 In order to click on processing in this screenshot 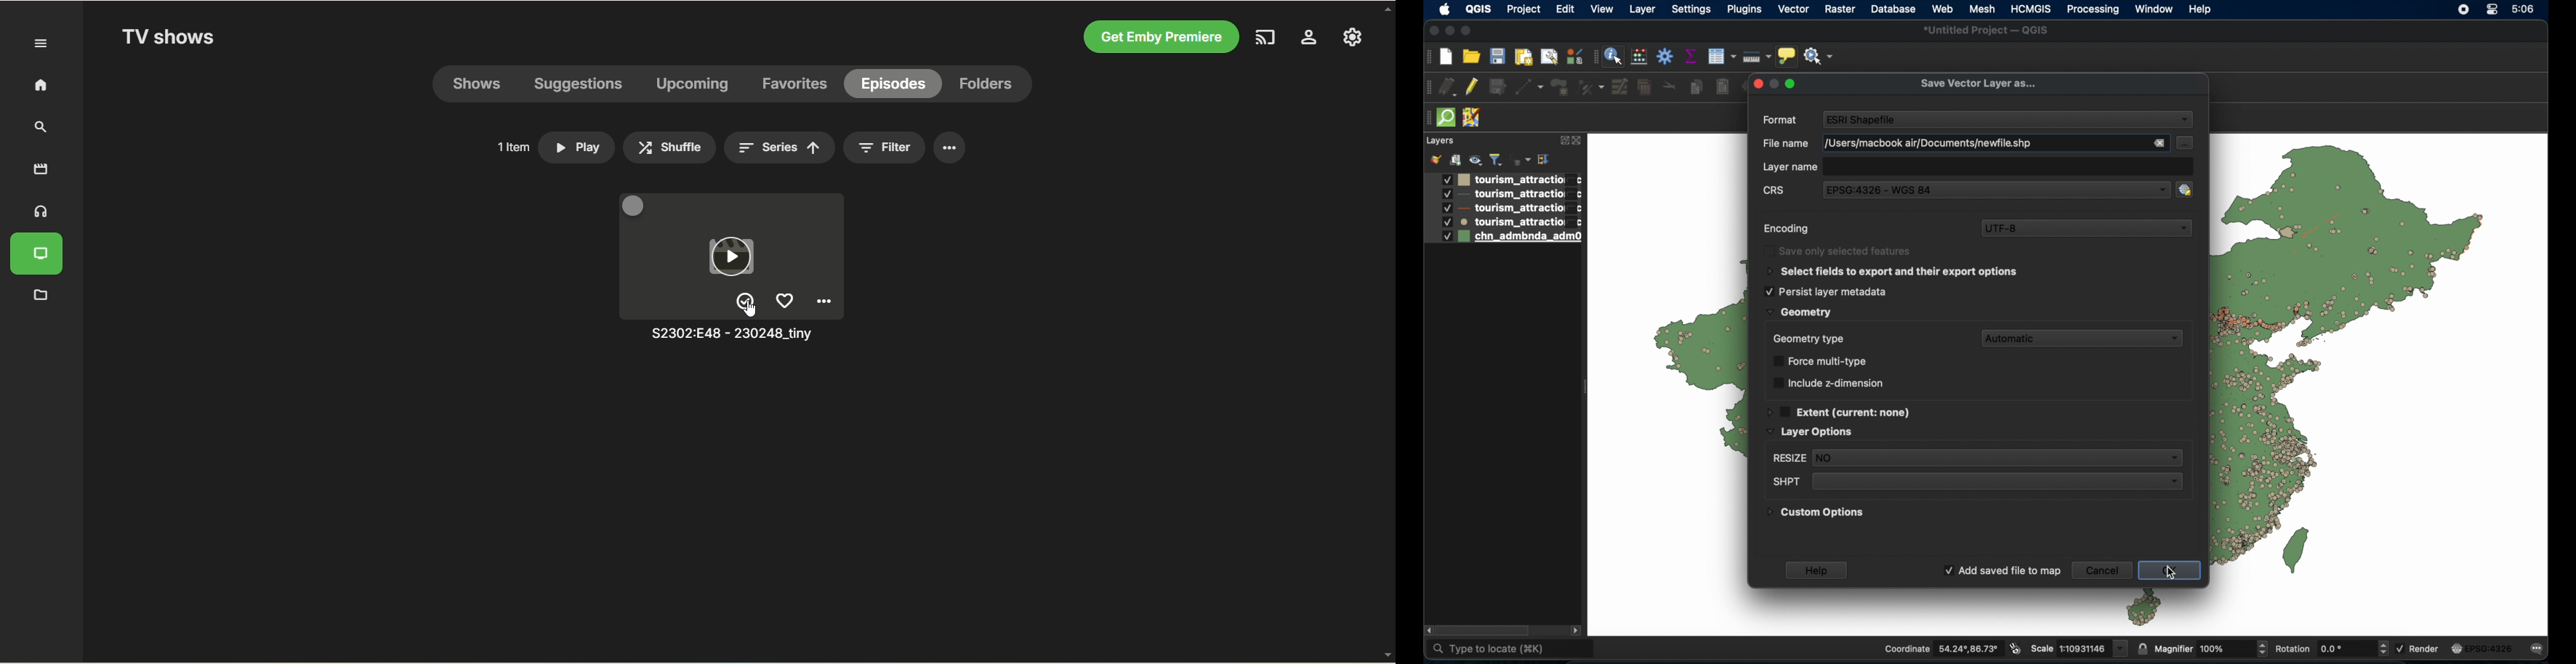, I will do `click(2093, 10)`.